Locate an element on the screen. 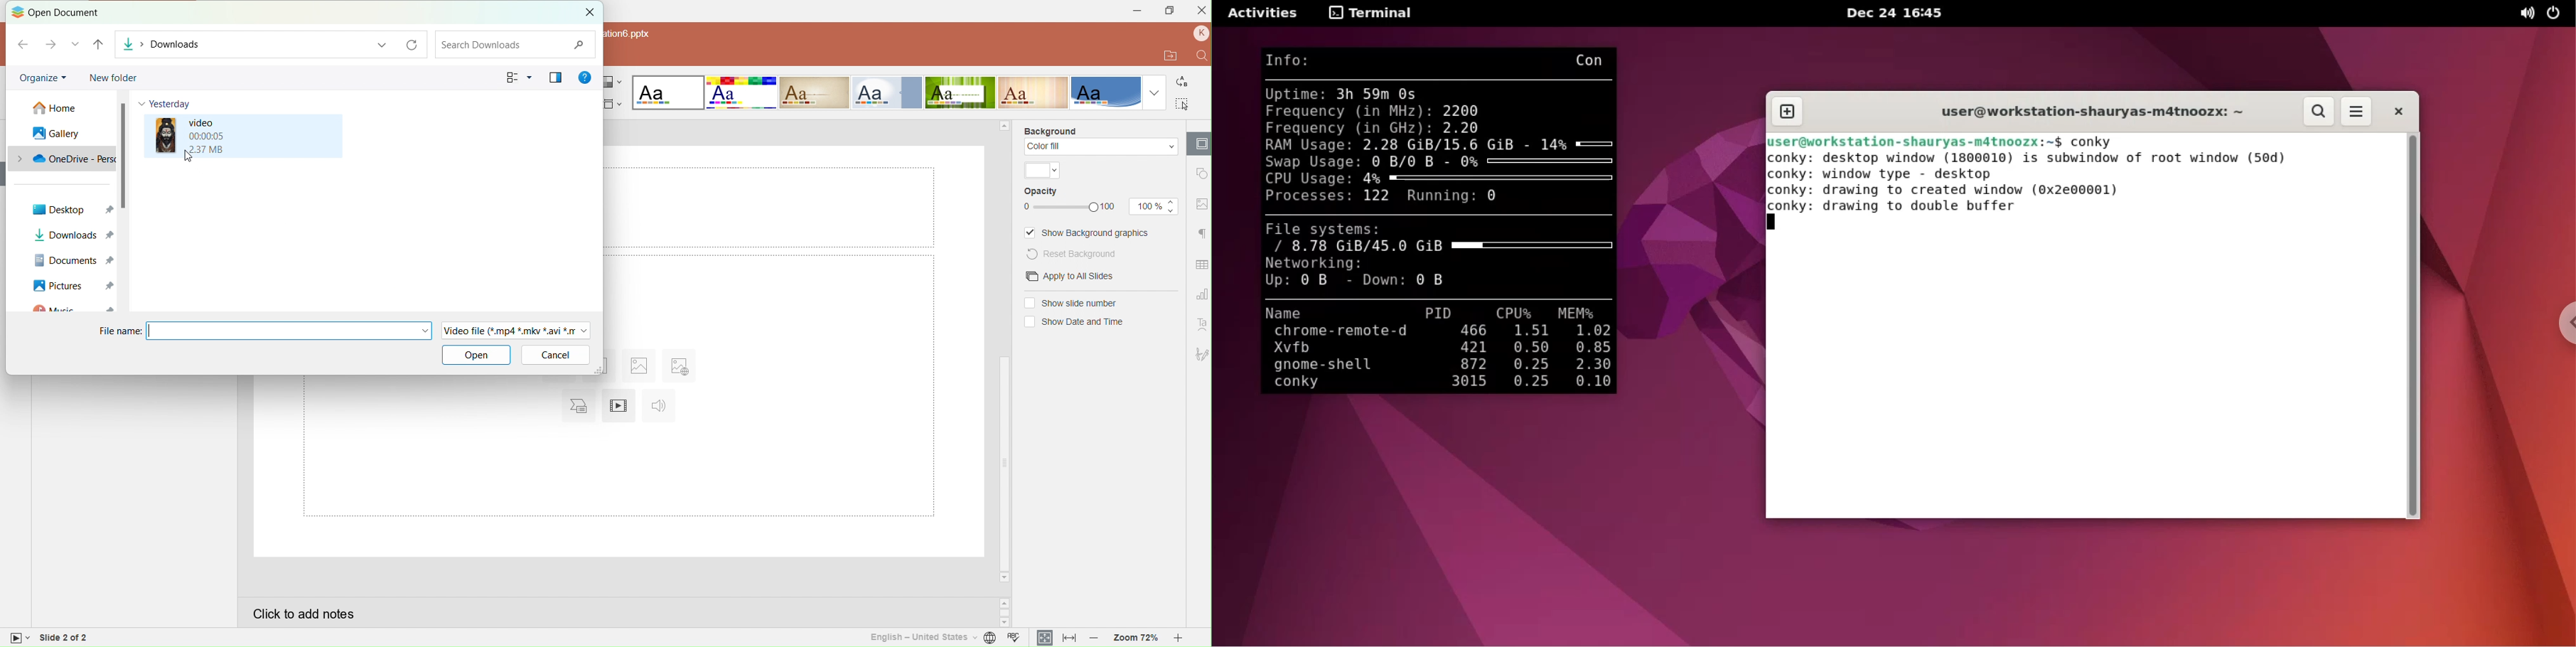 Image resolution: width=2576 pixels, height=672 pixels. File name is located at coordinates (120, 331).